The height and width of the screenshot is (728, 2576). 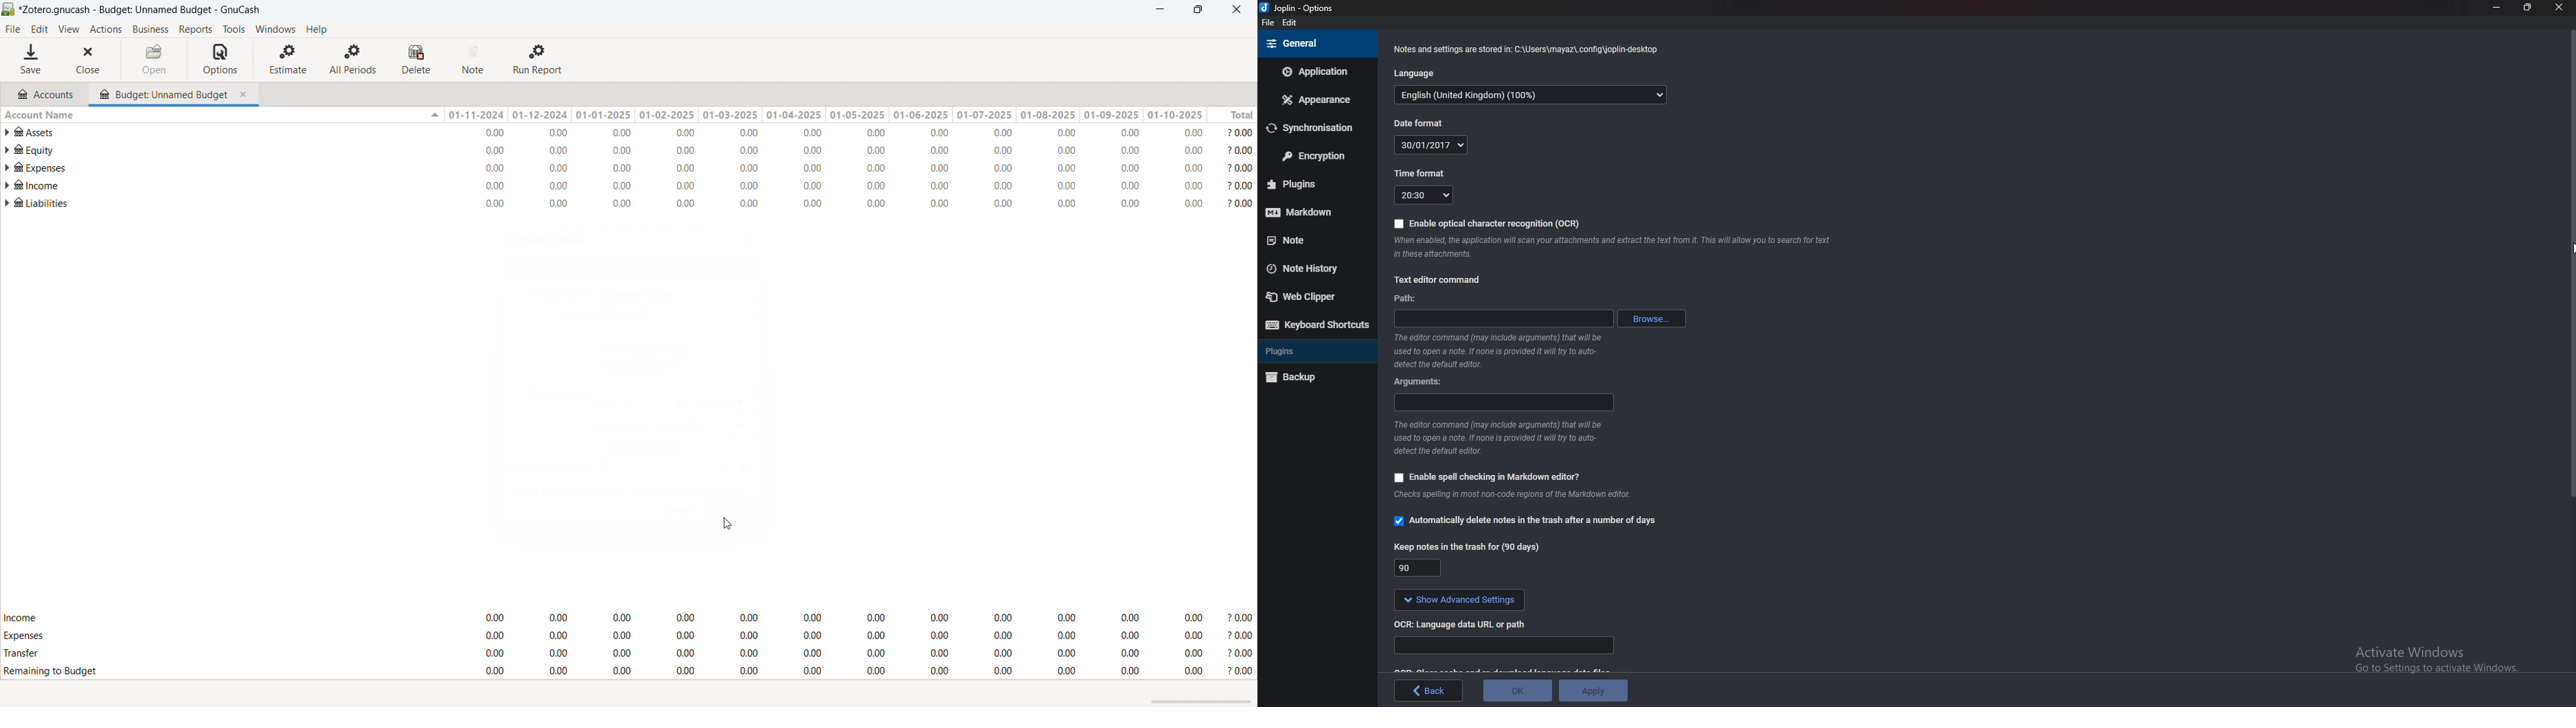 I want to click on Scroll bar, so click(x=2568, y=264).